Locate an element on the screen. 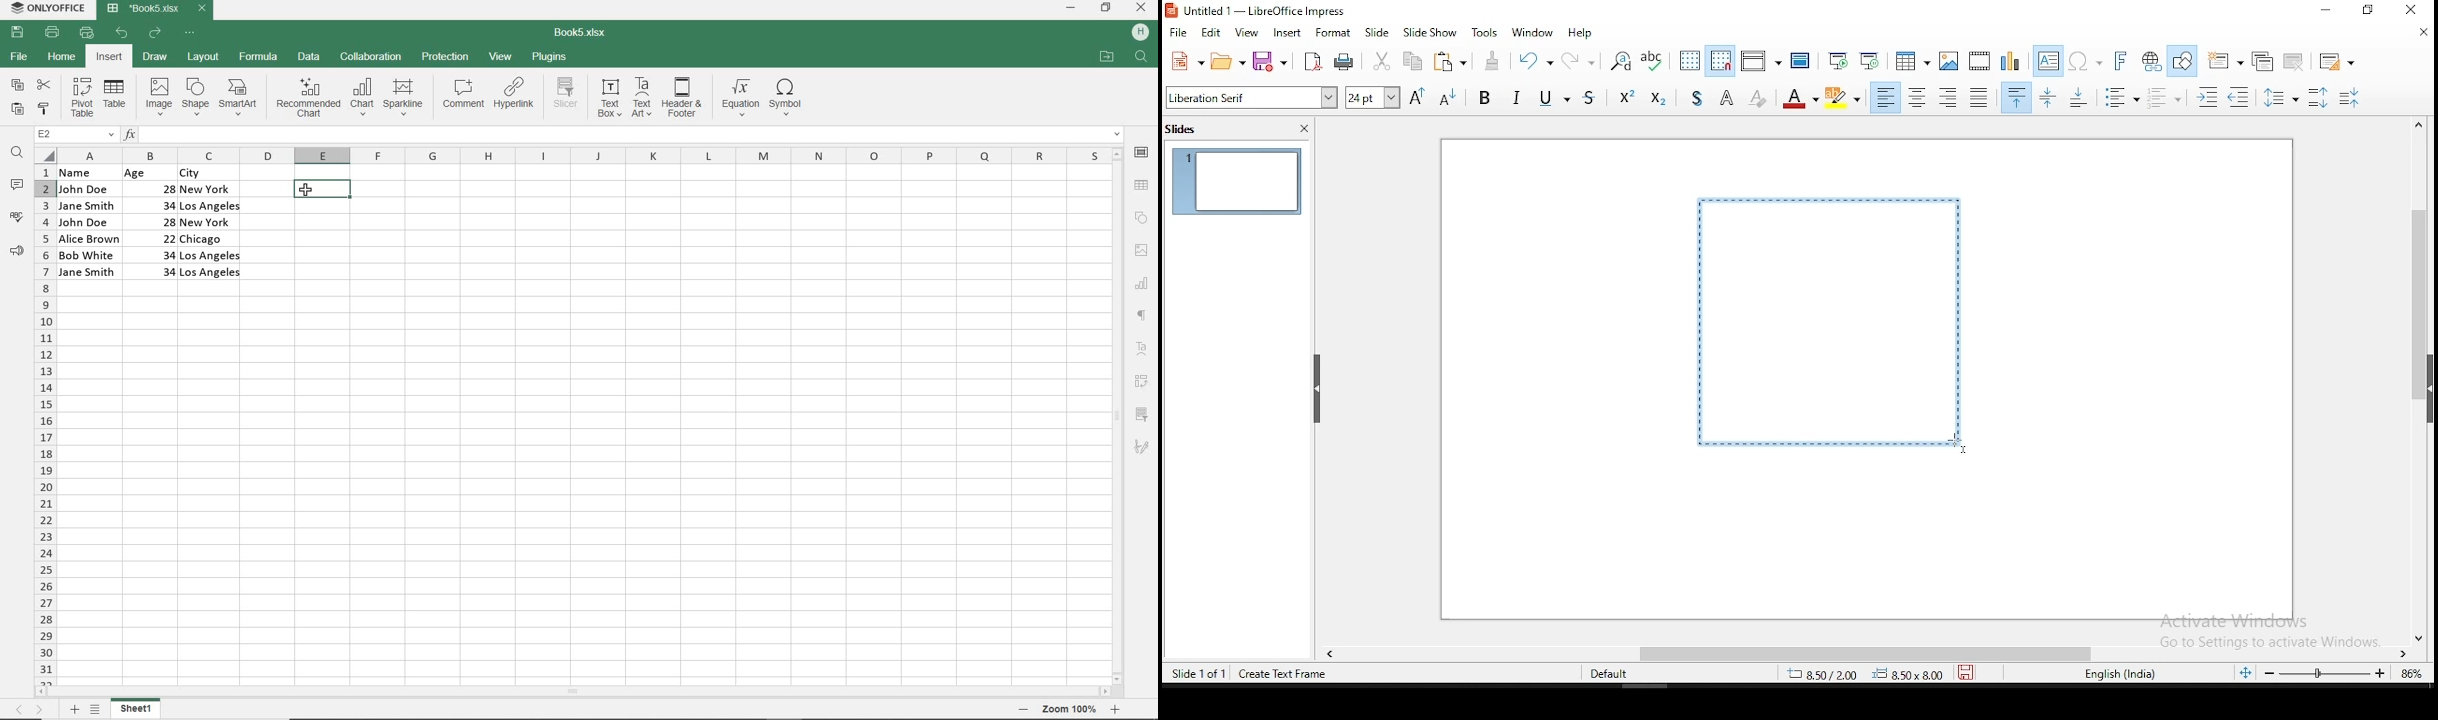 The height and width of the screenshot is (728, 2464). Age is located at coordinates (149, 173).